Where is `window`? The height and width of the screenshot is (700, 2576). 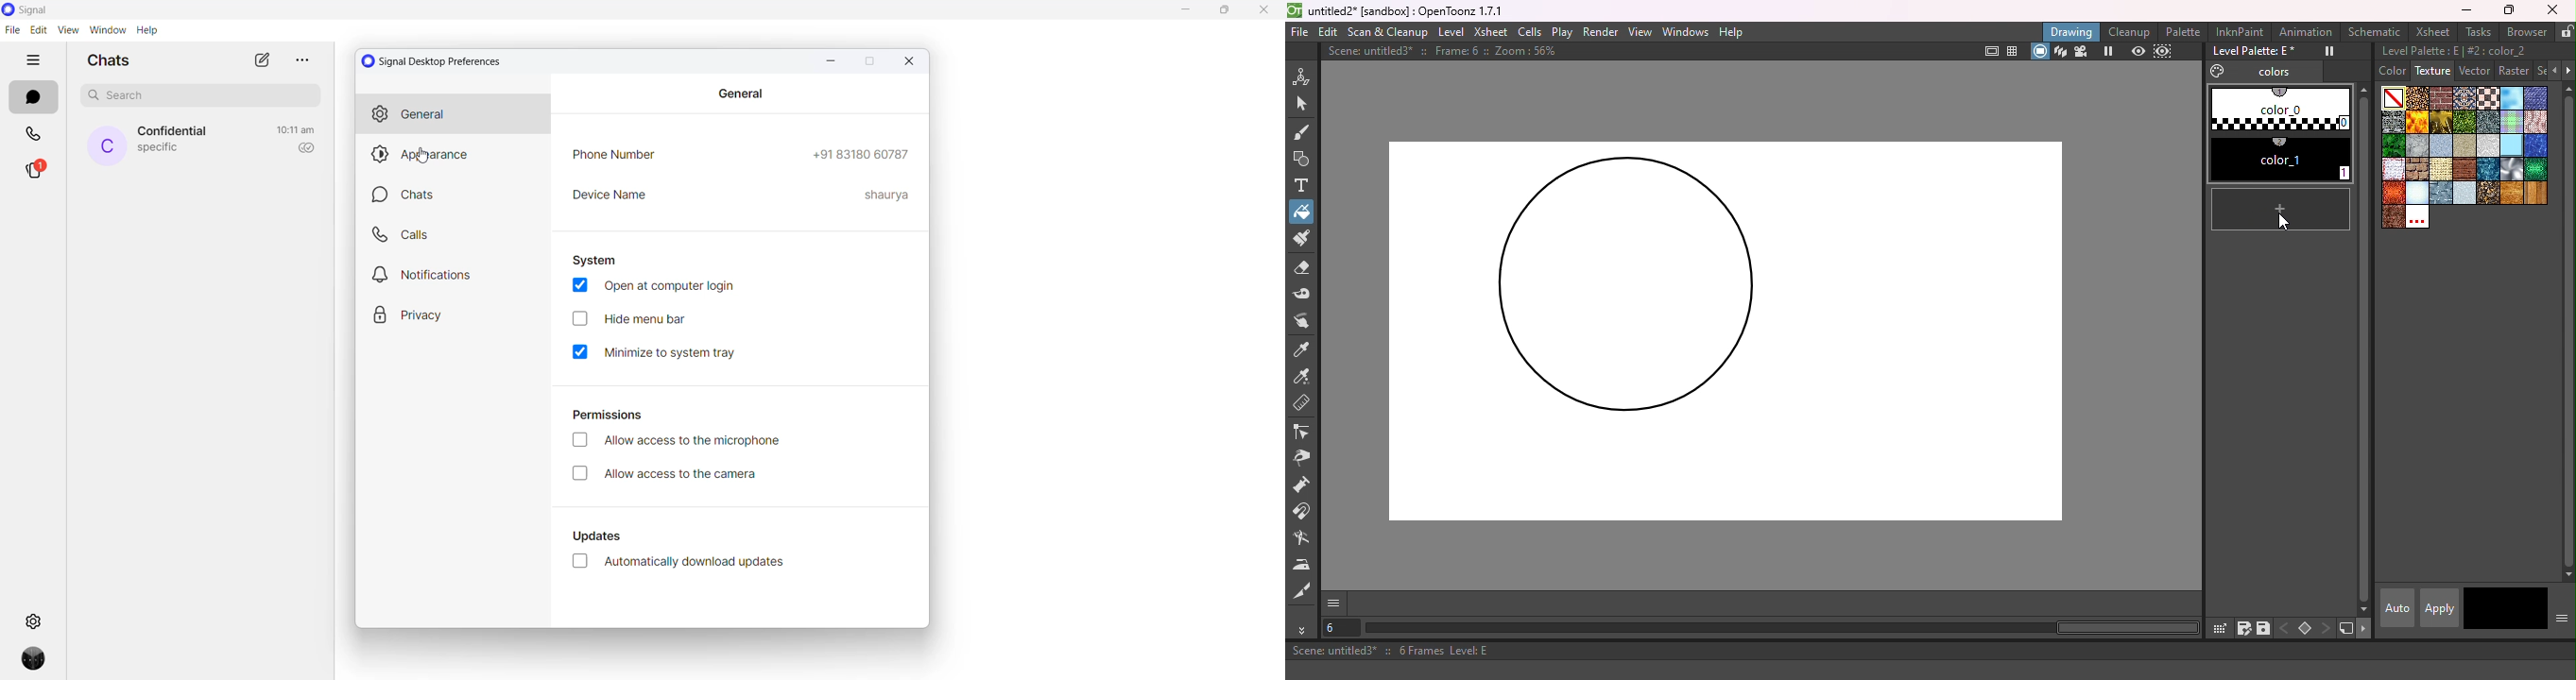
window is located at coordinates (107, 30).